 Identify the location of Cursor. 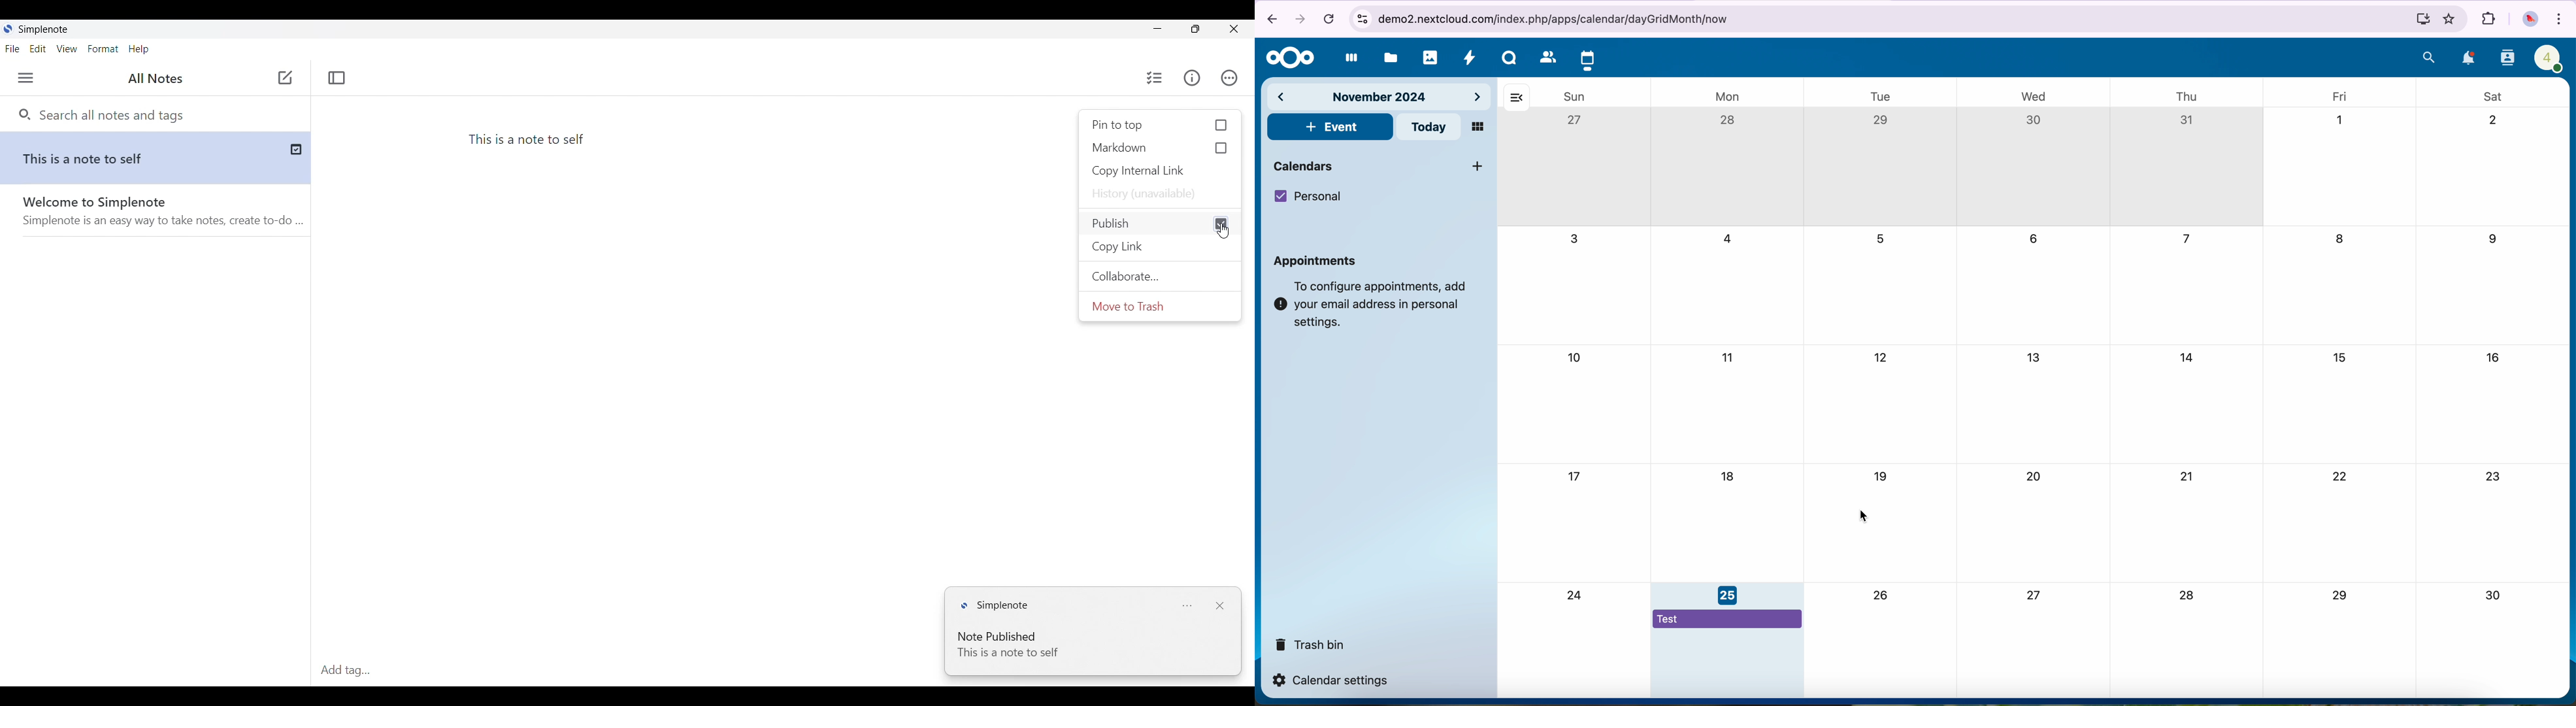
(1223, 231).